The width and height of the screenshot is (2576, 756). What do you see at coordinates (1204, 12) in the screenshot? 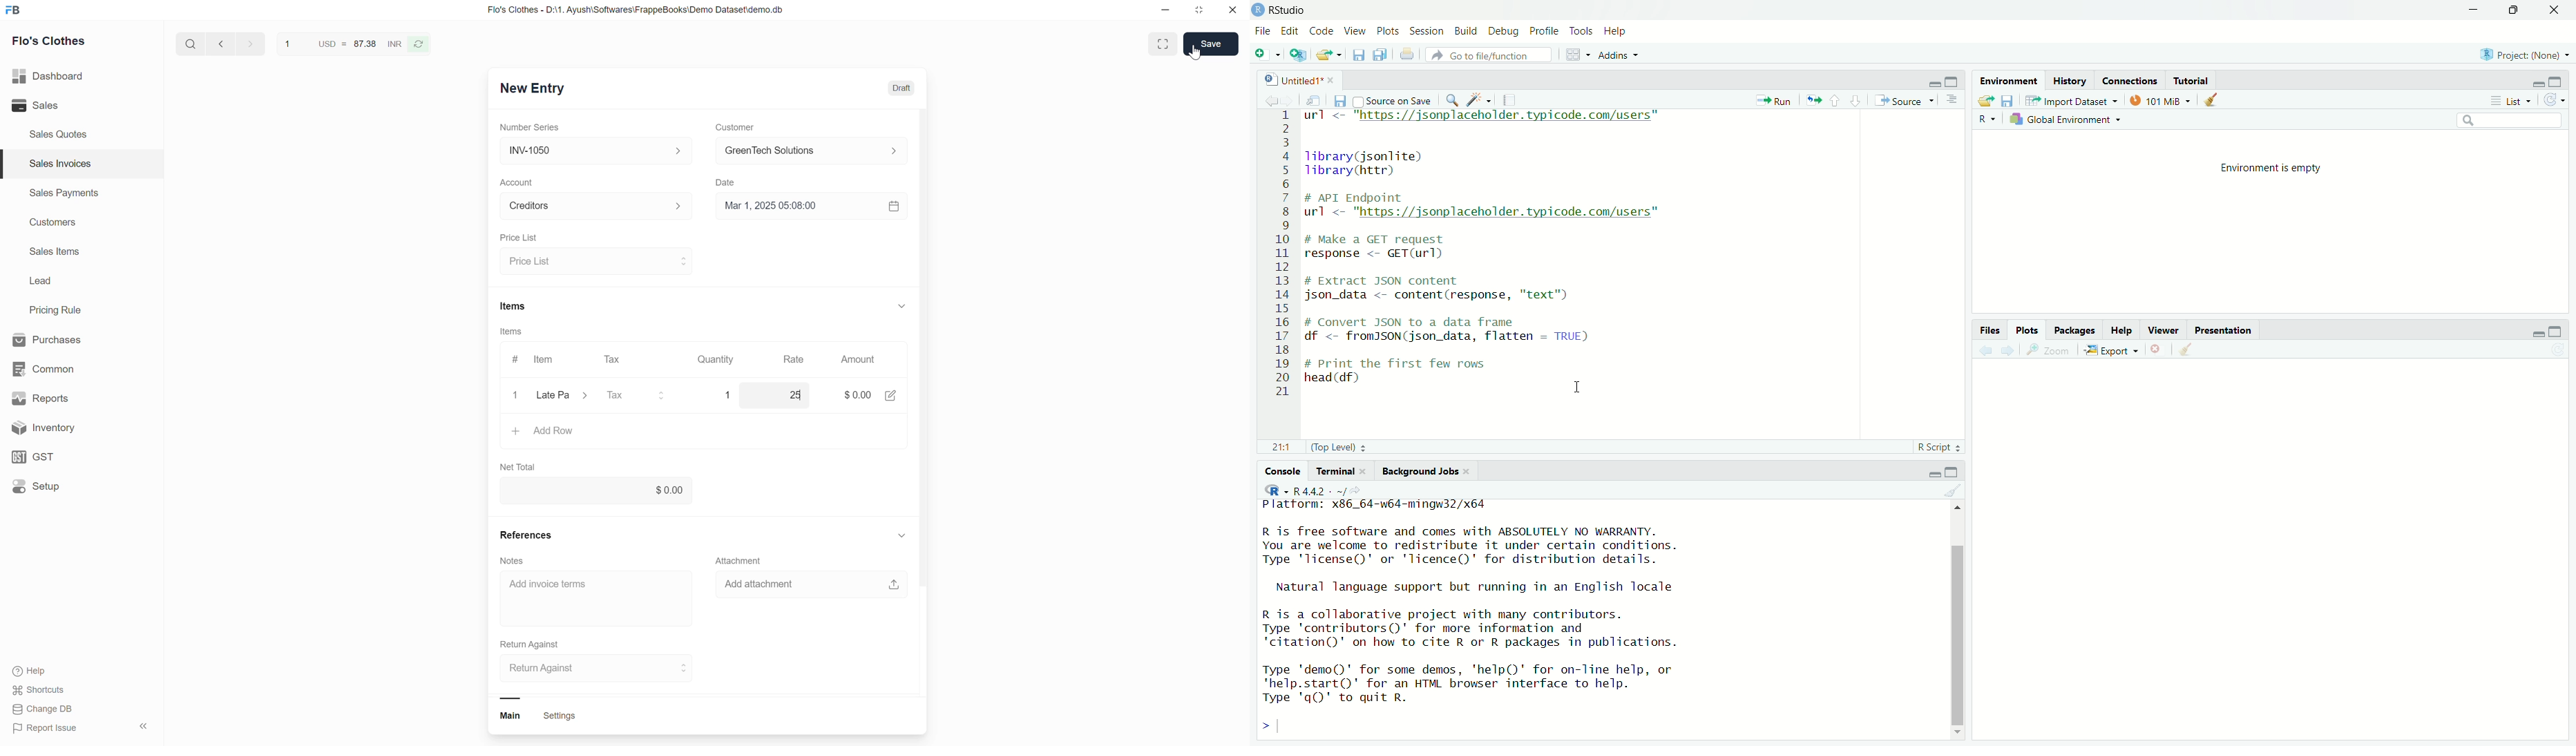
I see `resize ` at bounding box center [1204, 12].